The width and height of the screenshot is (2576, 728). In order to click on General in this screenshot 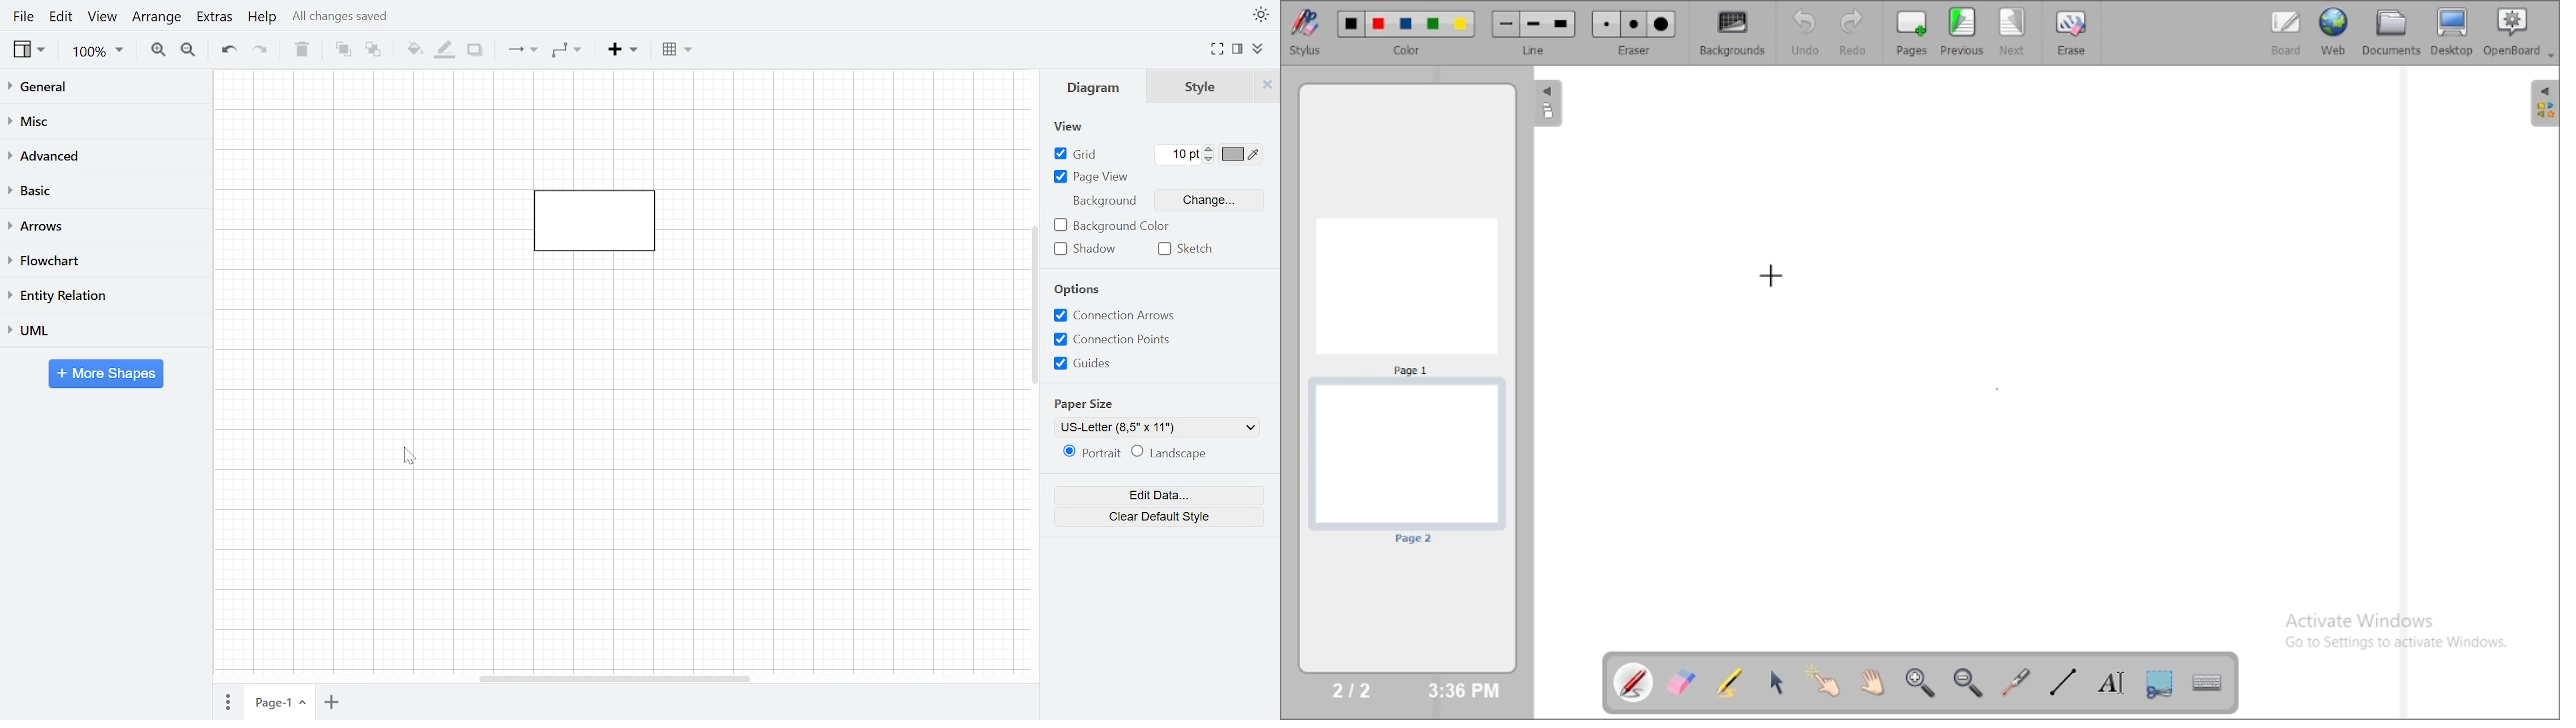, I will do `click(104, 89)`.